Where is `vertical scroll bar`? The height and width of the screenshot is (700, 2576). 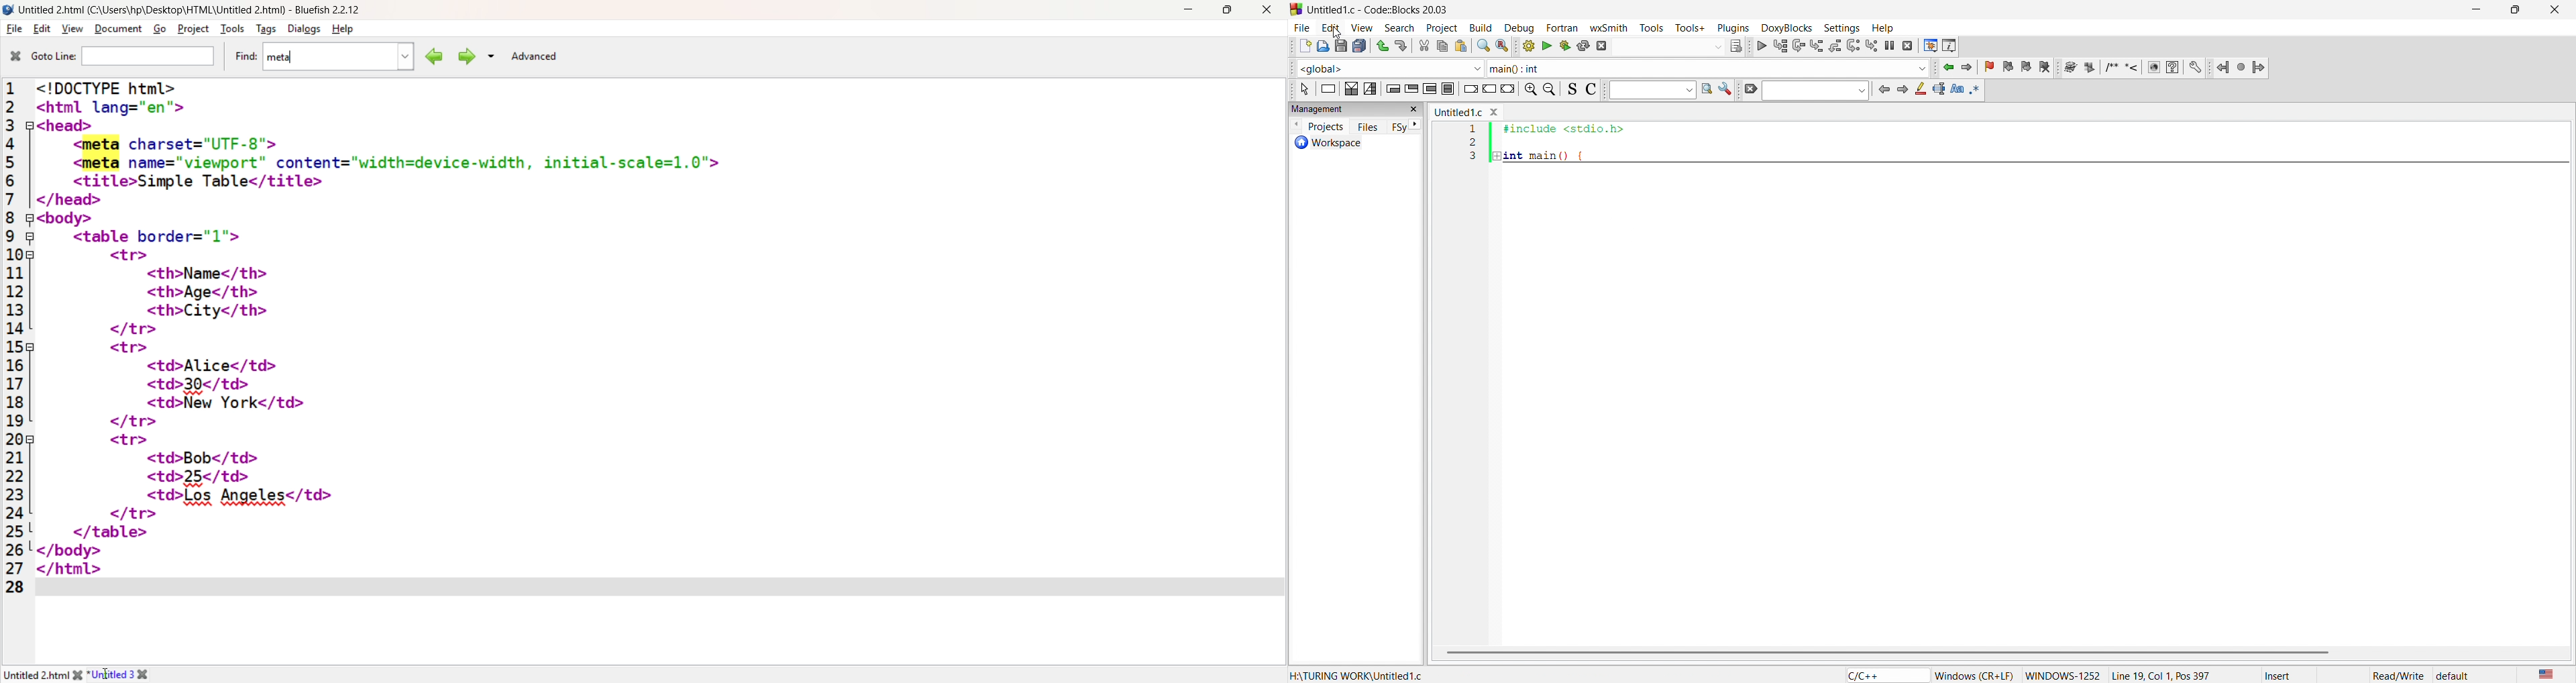
vertical scroll bar is located at coordinates (1994, 653).